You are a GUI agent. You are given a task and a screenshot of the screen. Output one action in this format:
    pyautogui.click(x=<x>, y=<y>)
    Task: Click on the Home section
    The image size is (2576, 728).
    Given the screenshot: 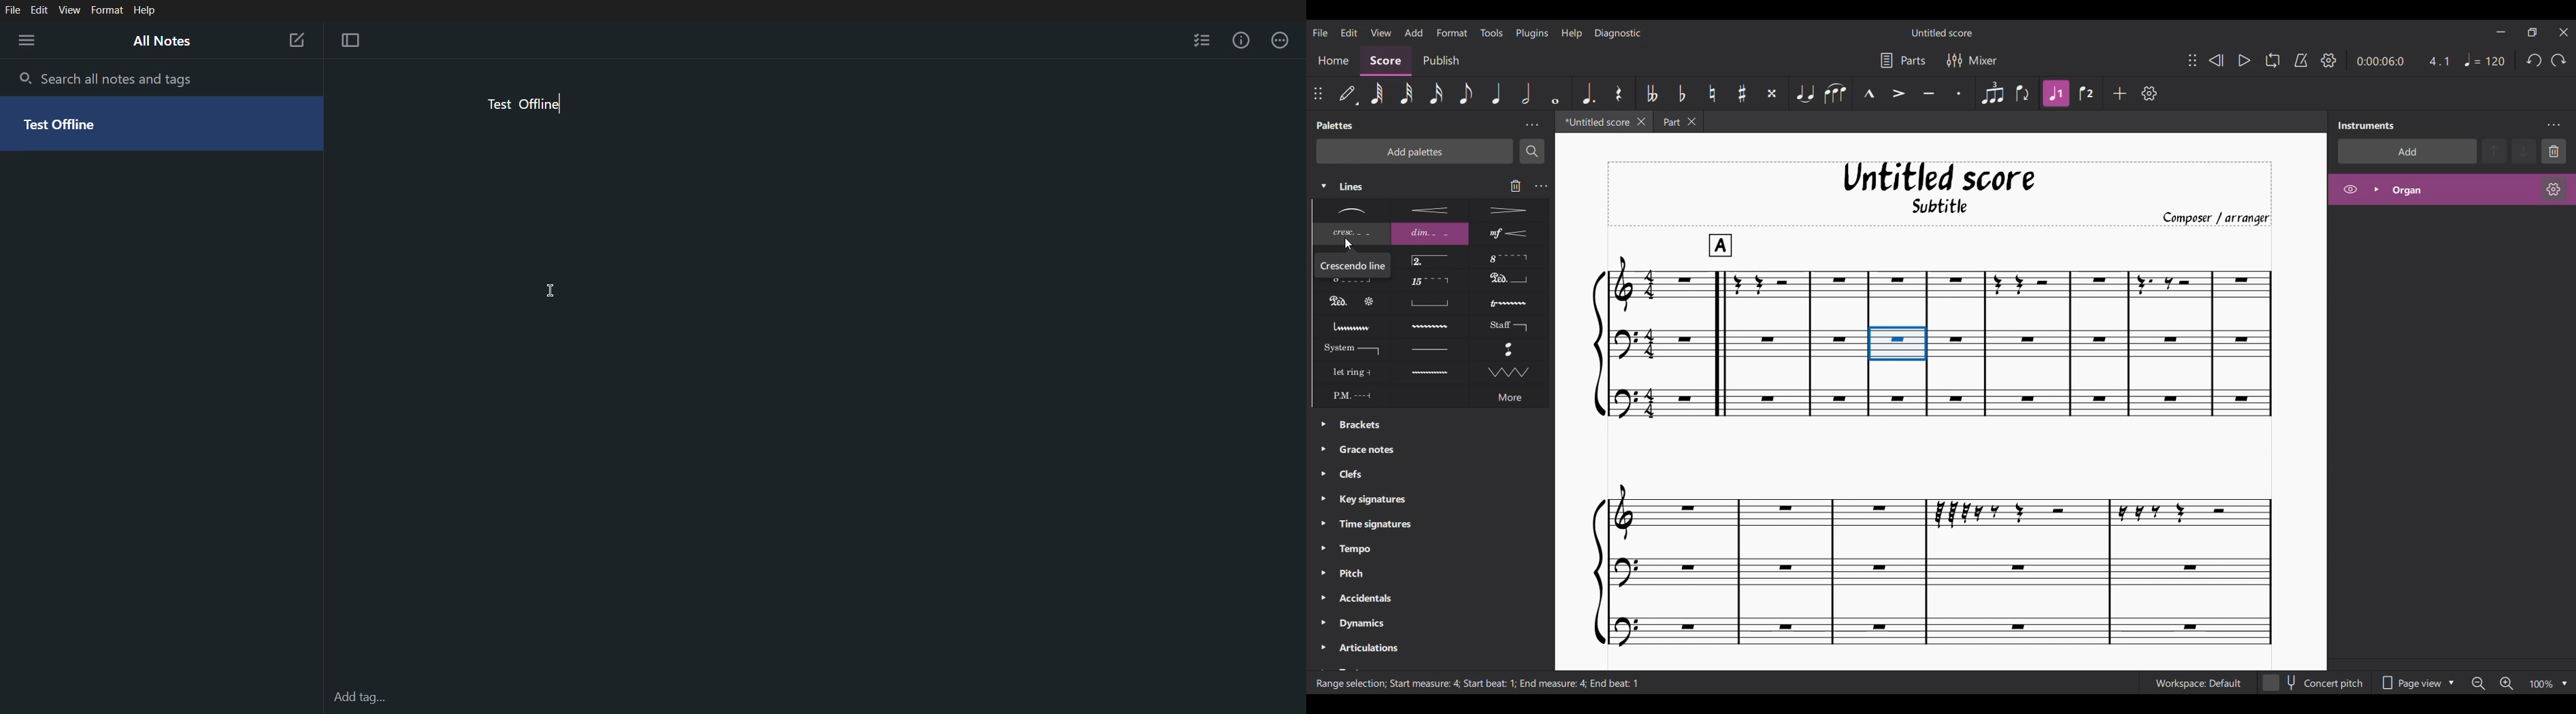 What is the action you would take?
    pyautogui.click(x=1333, y=61)
    